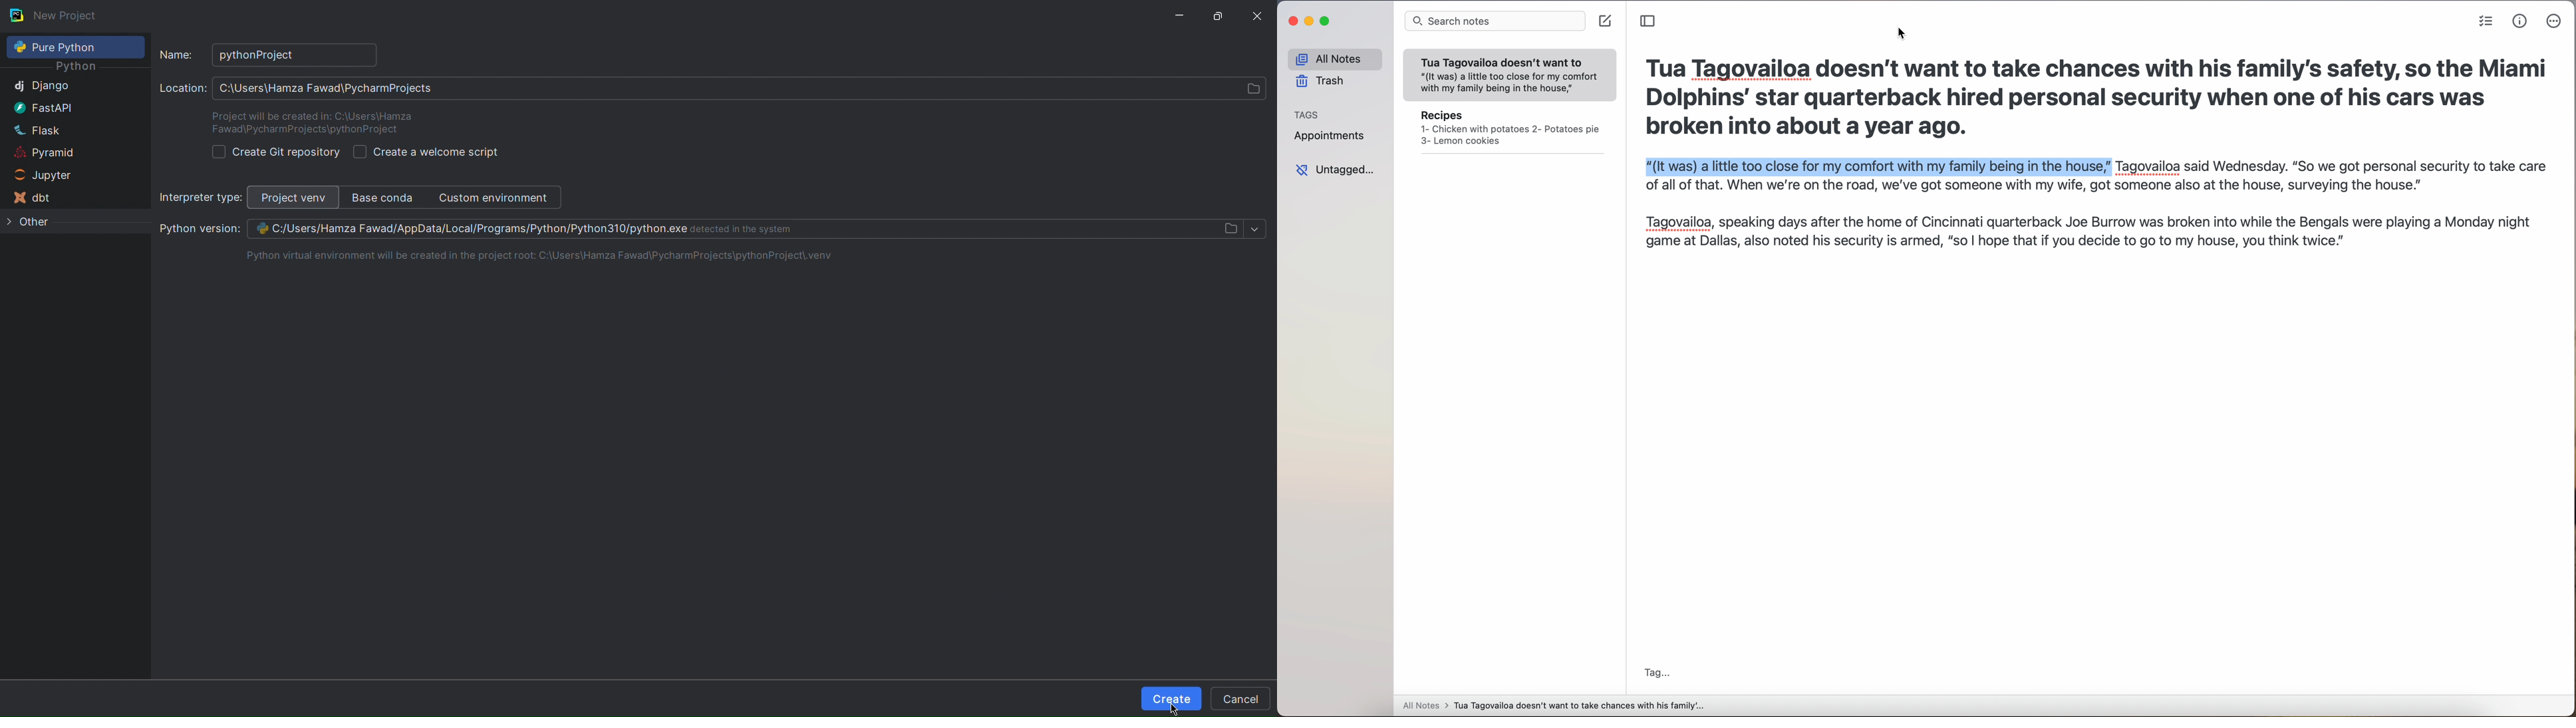  I want to click on augmented typography, so click(2093, 153).